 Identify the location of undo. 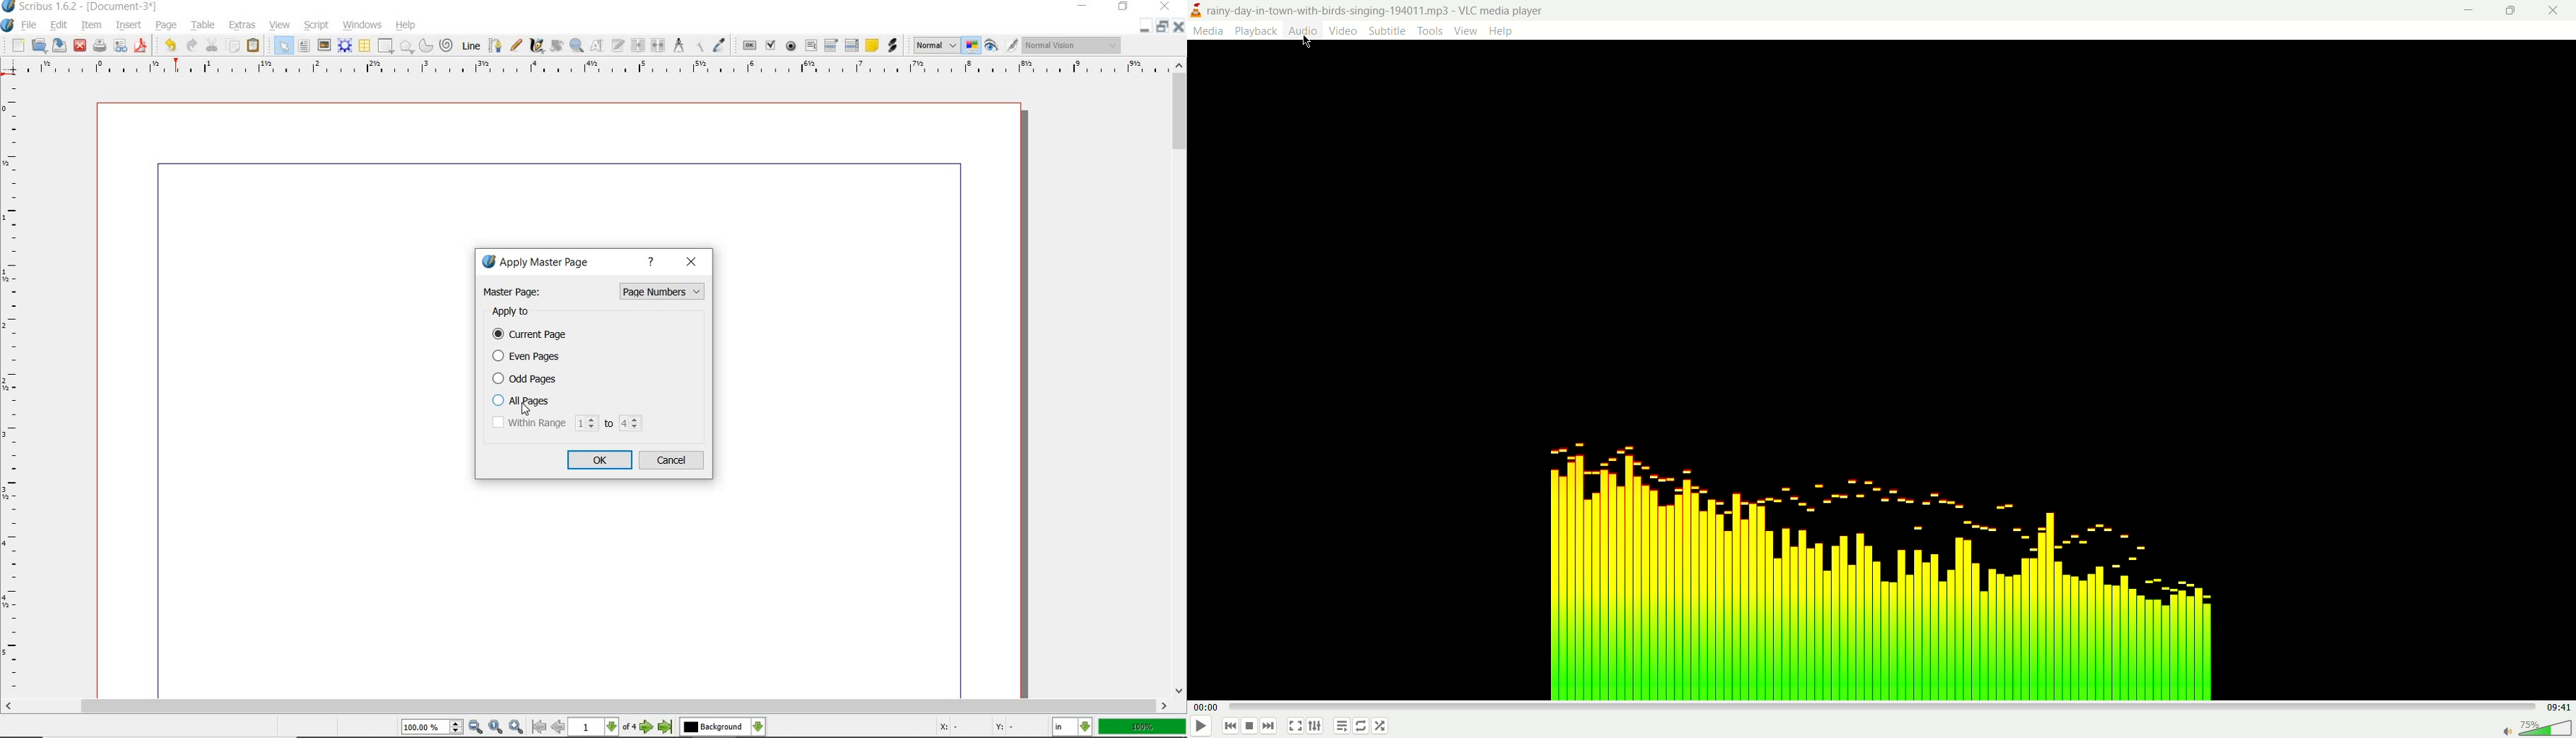
(168, 45).